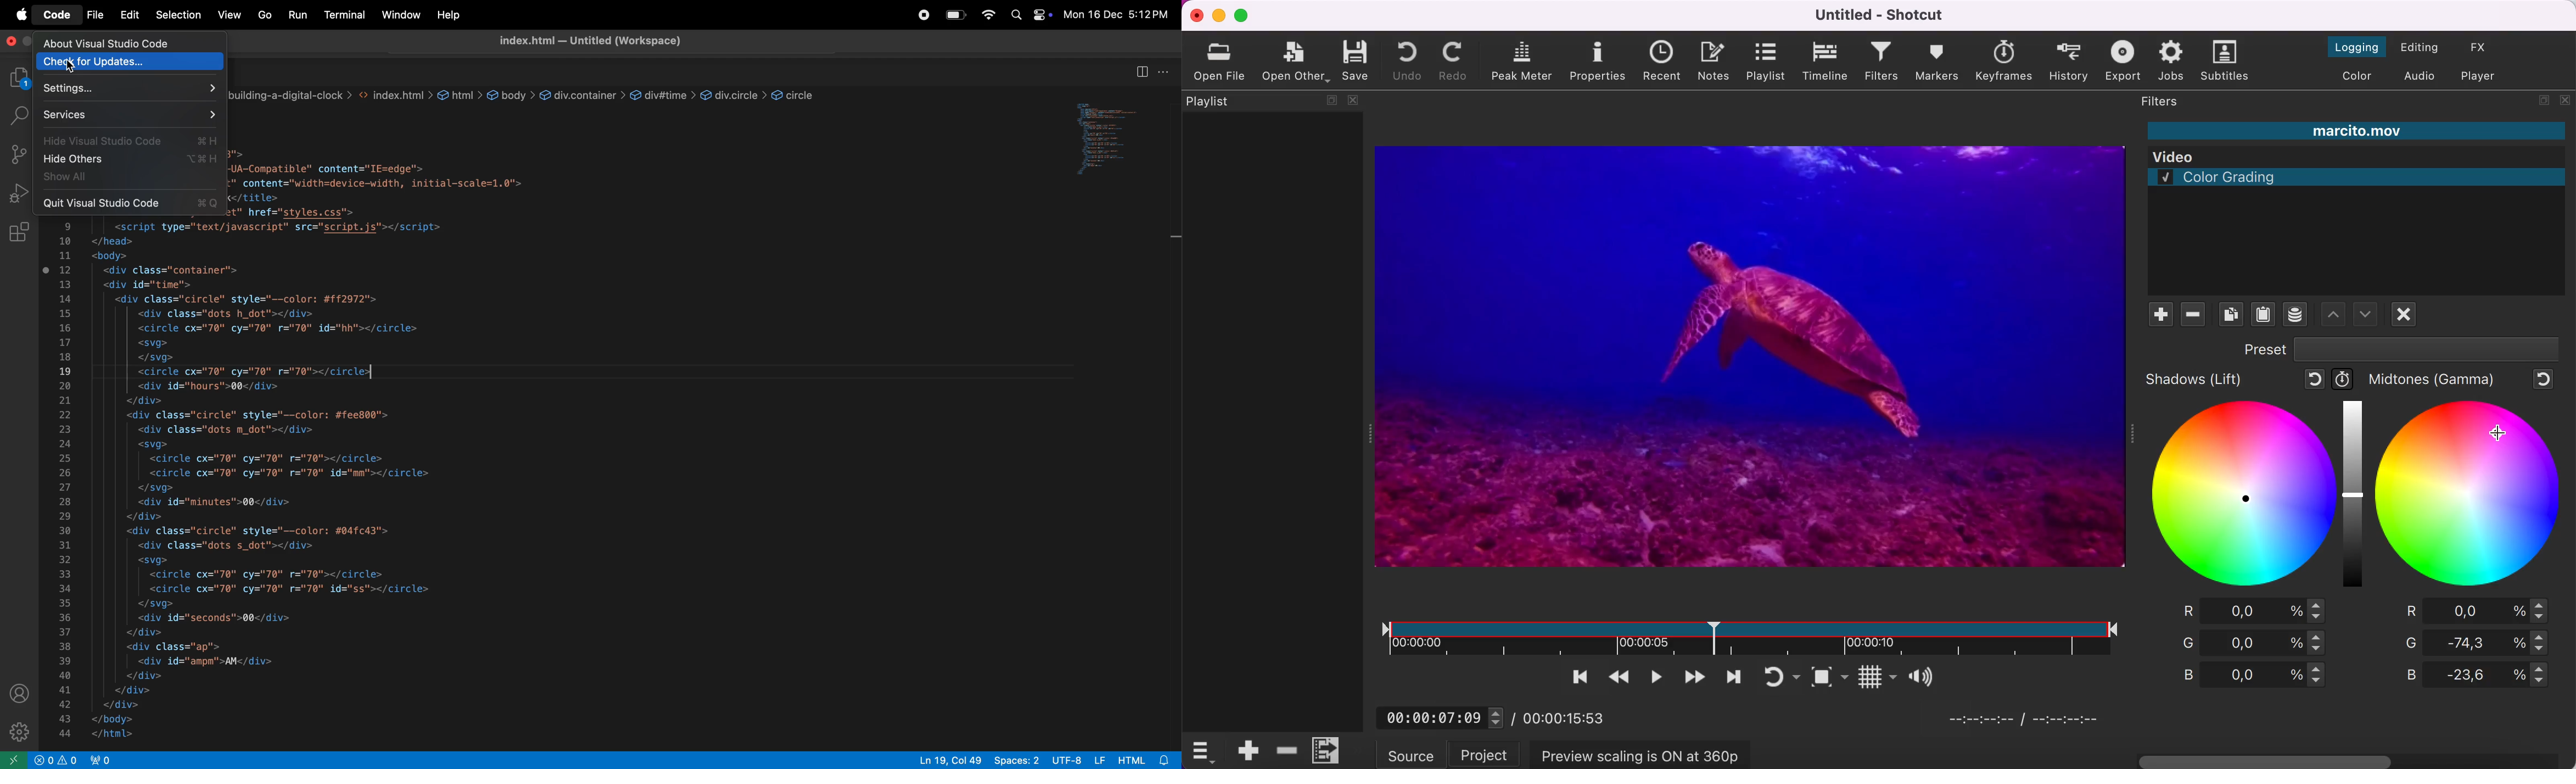 The image size is (2576, 784). What do you see at coordinates (1661, 62) in the screenshot?
I see `recent` at bounding box center [1661, 62].